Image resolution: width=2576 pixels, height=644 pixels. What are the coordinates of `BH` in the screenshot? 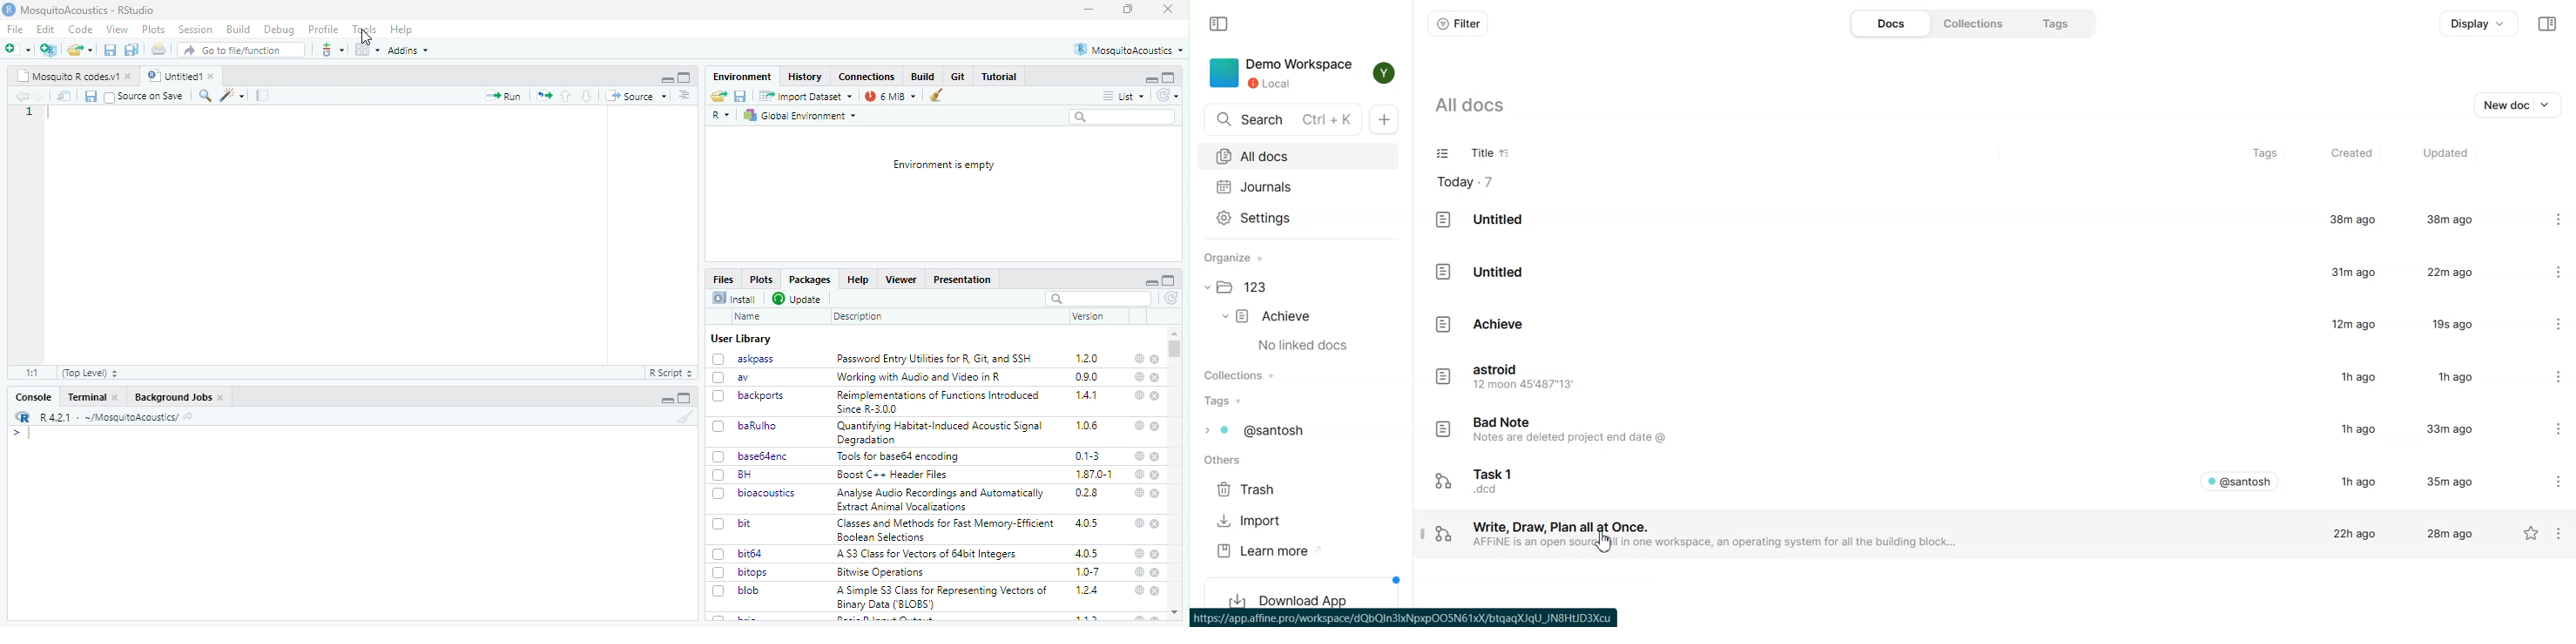 It's located at (745, 475).